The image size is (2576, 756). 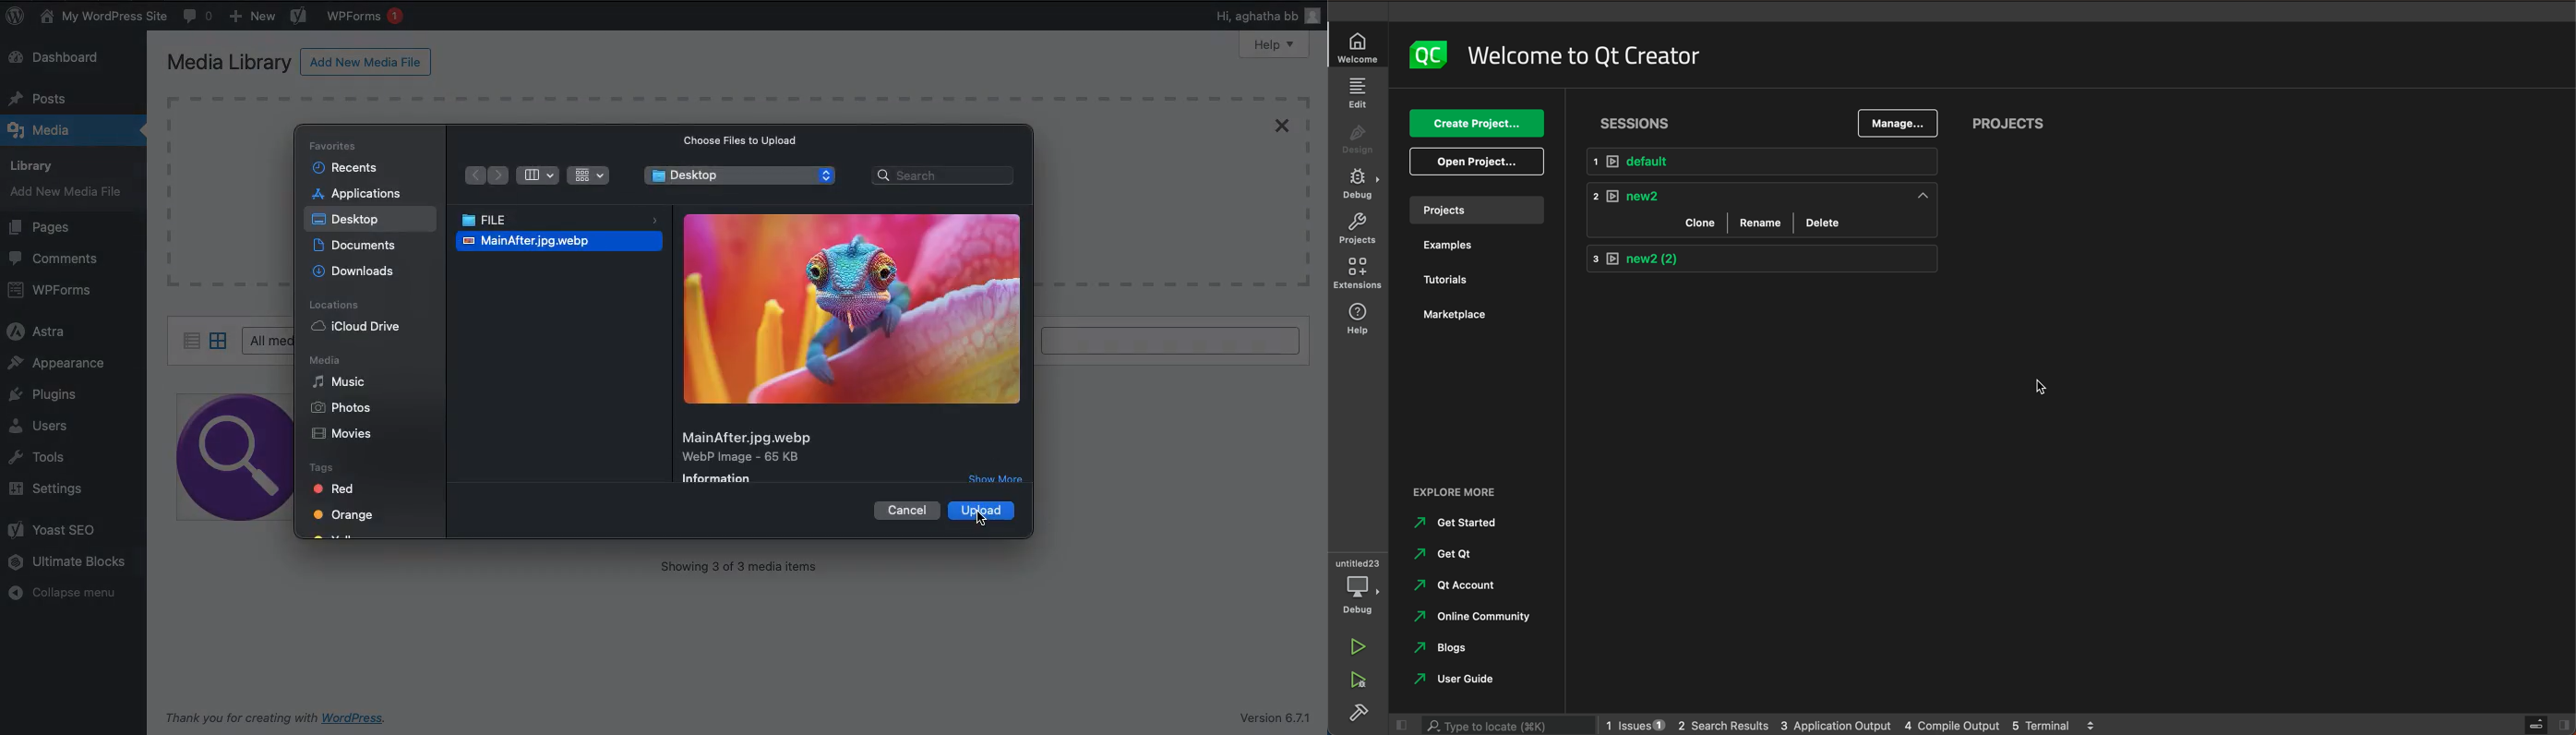 What do you see at coordinates (230, 65) in the screenshot?
I see `Media library` at bounding box center [230, 65].